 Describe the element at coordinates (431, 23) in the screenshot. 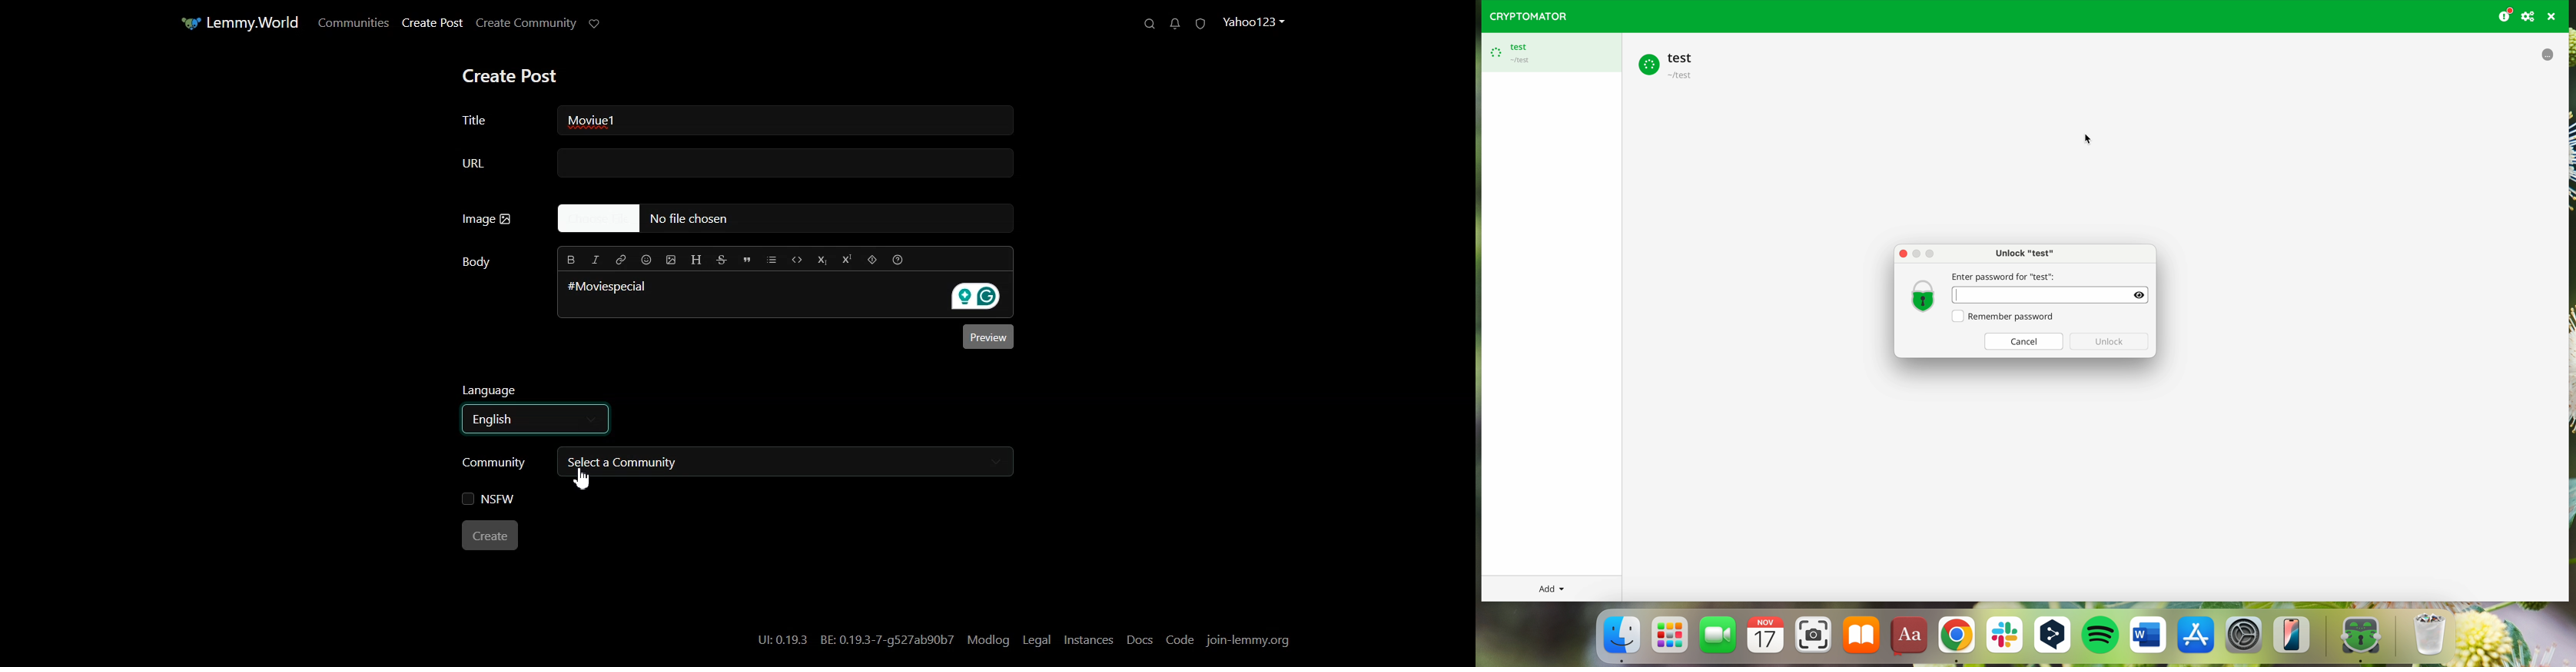

I see `Create Post` at that location.